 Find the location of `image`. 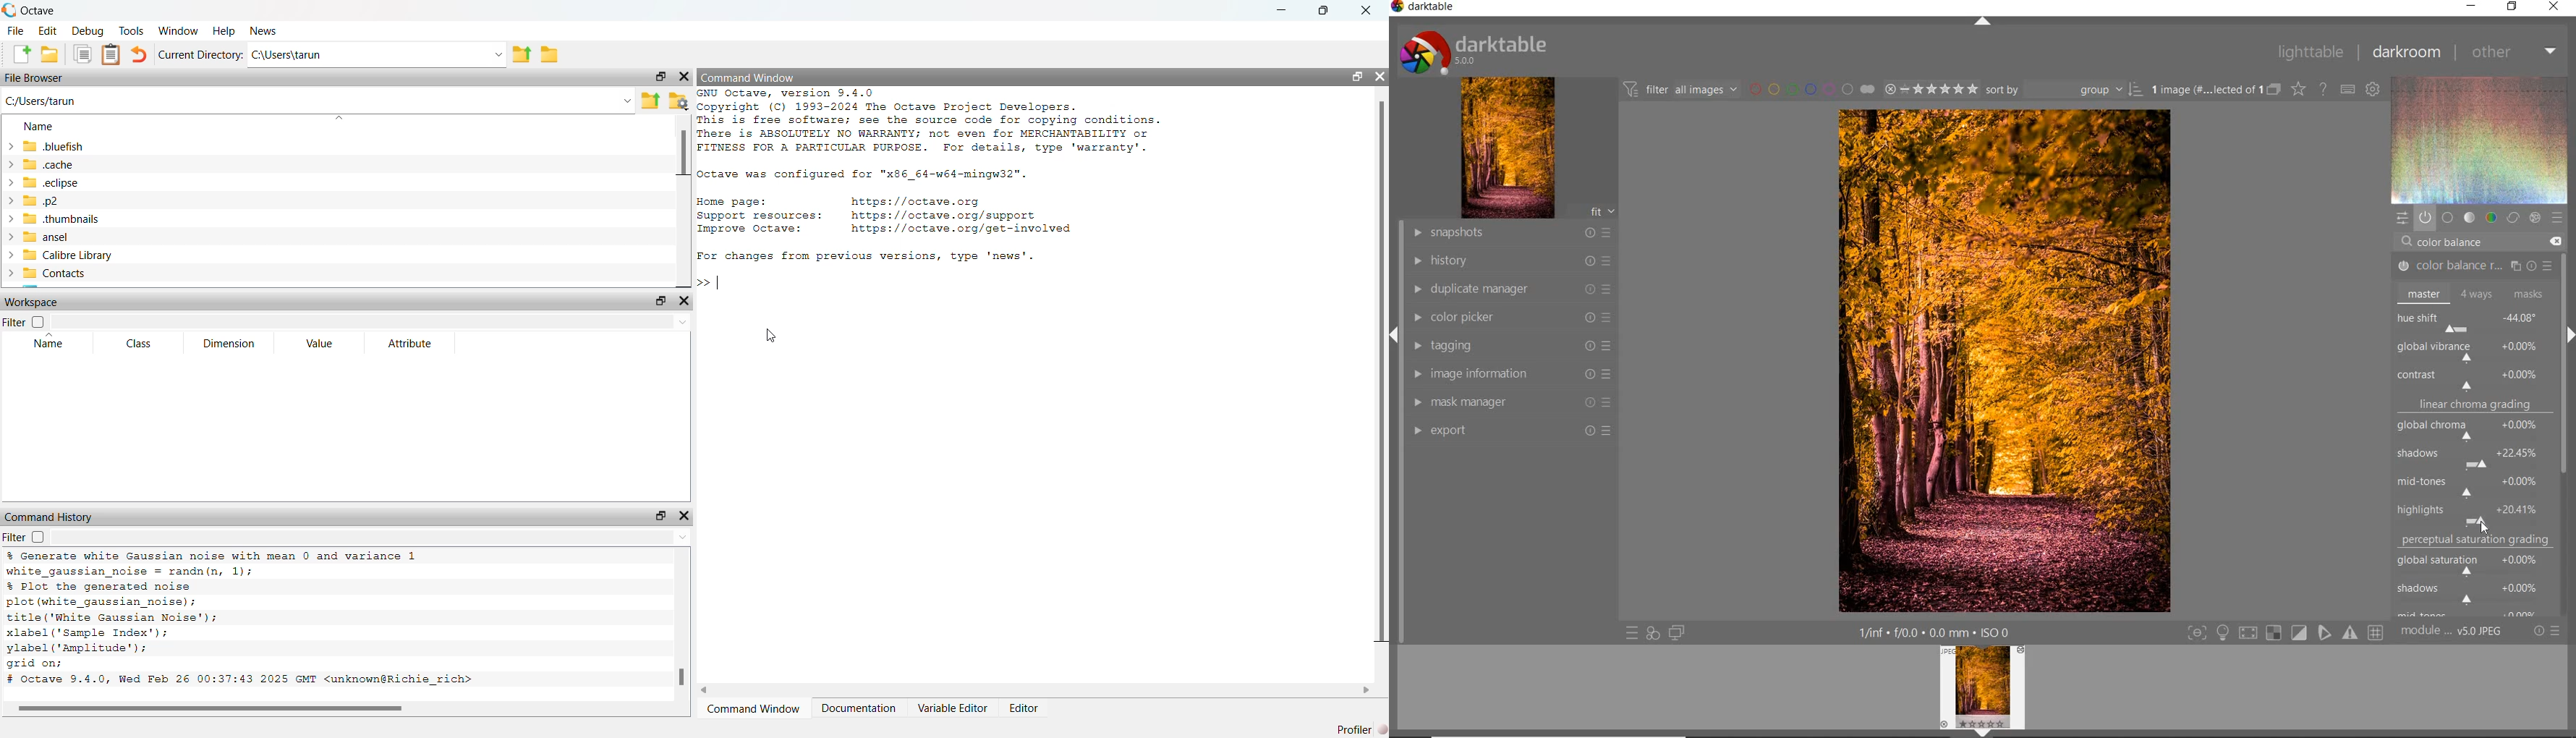

image is located at coordinates (1508, 148).